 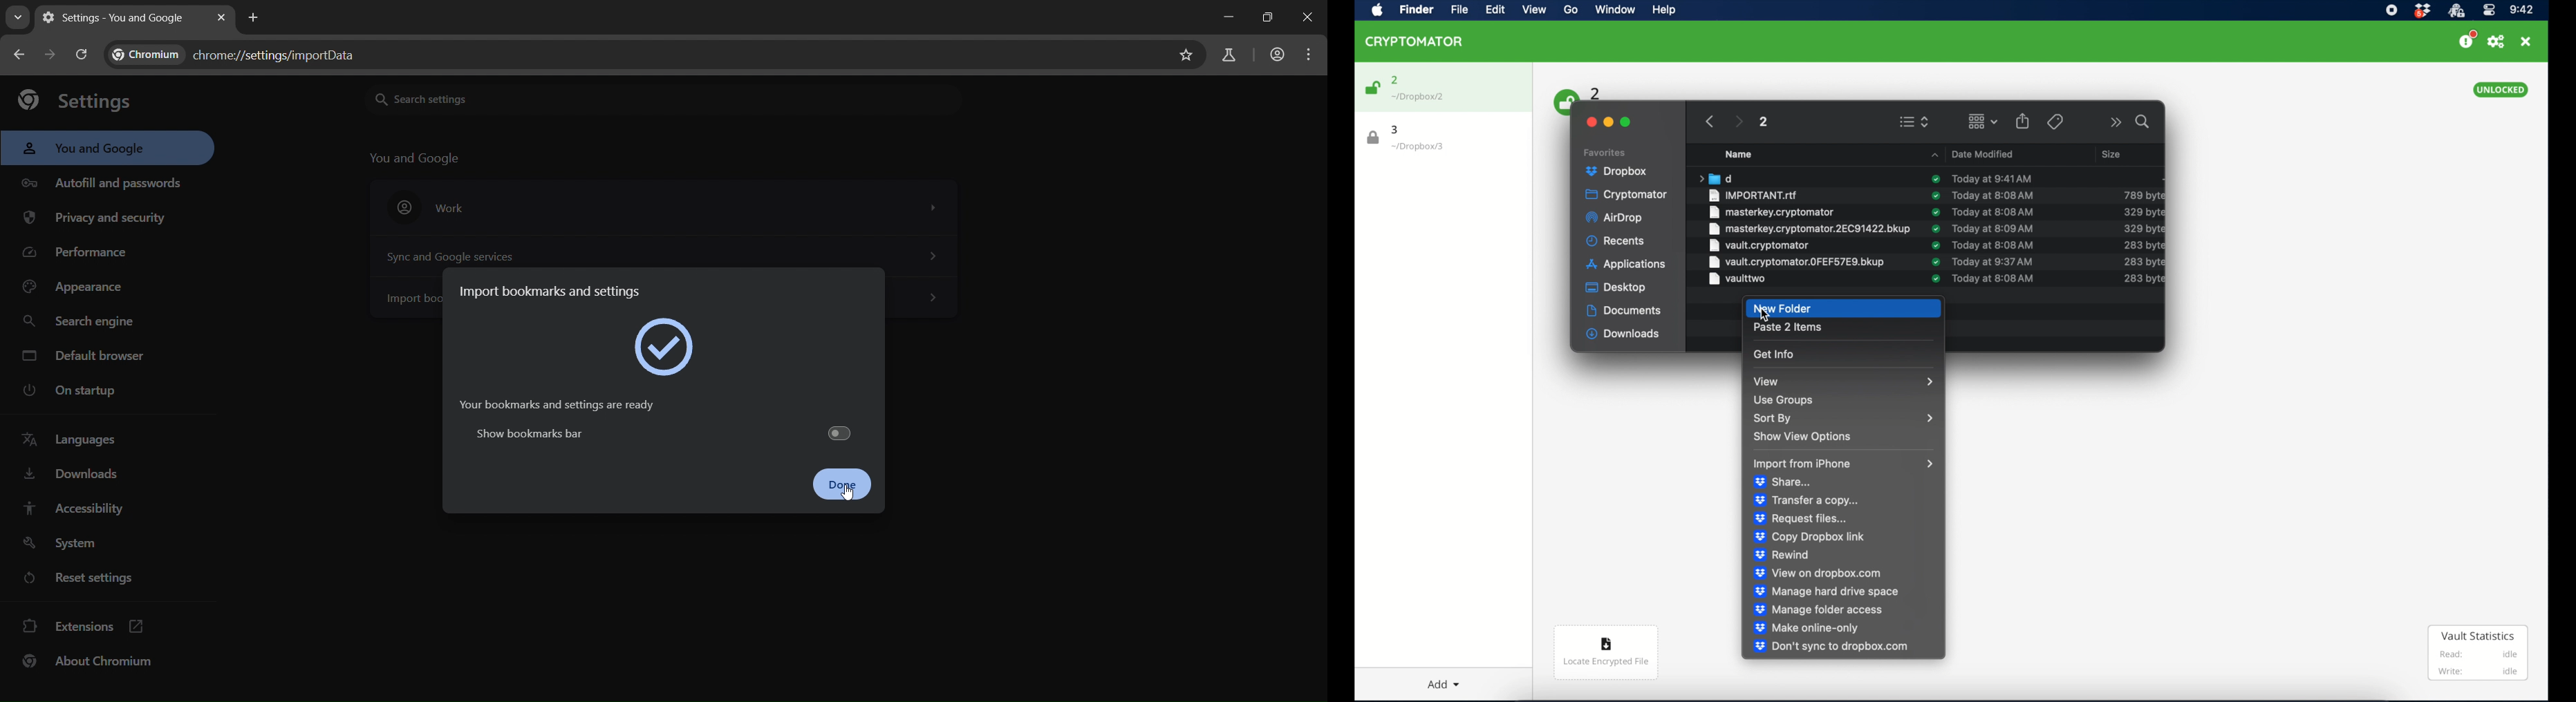 I want to click on view, so click(x=1534, y=10).